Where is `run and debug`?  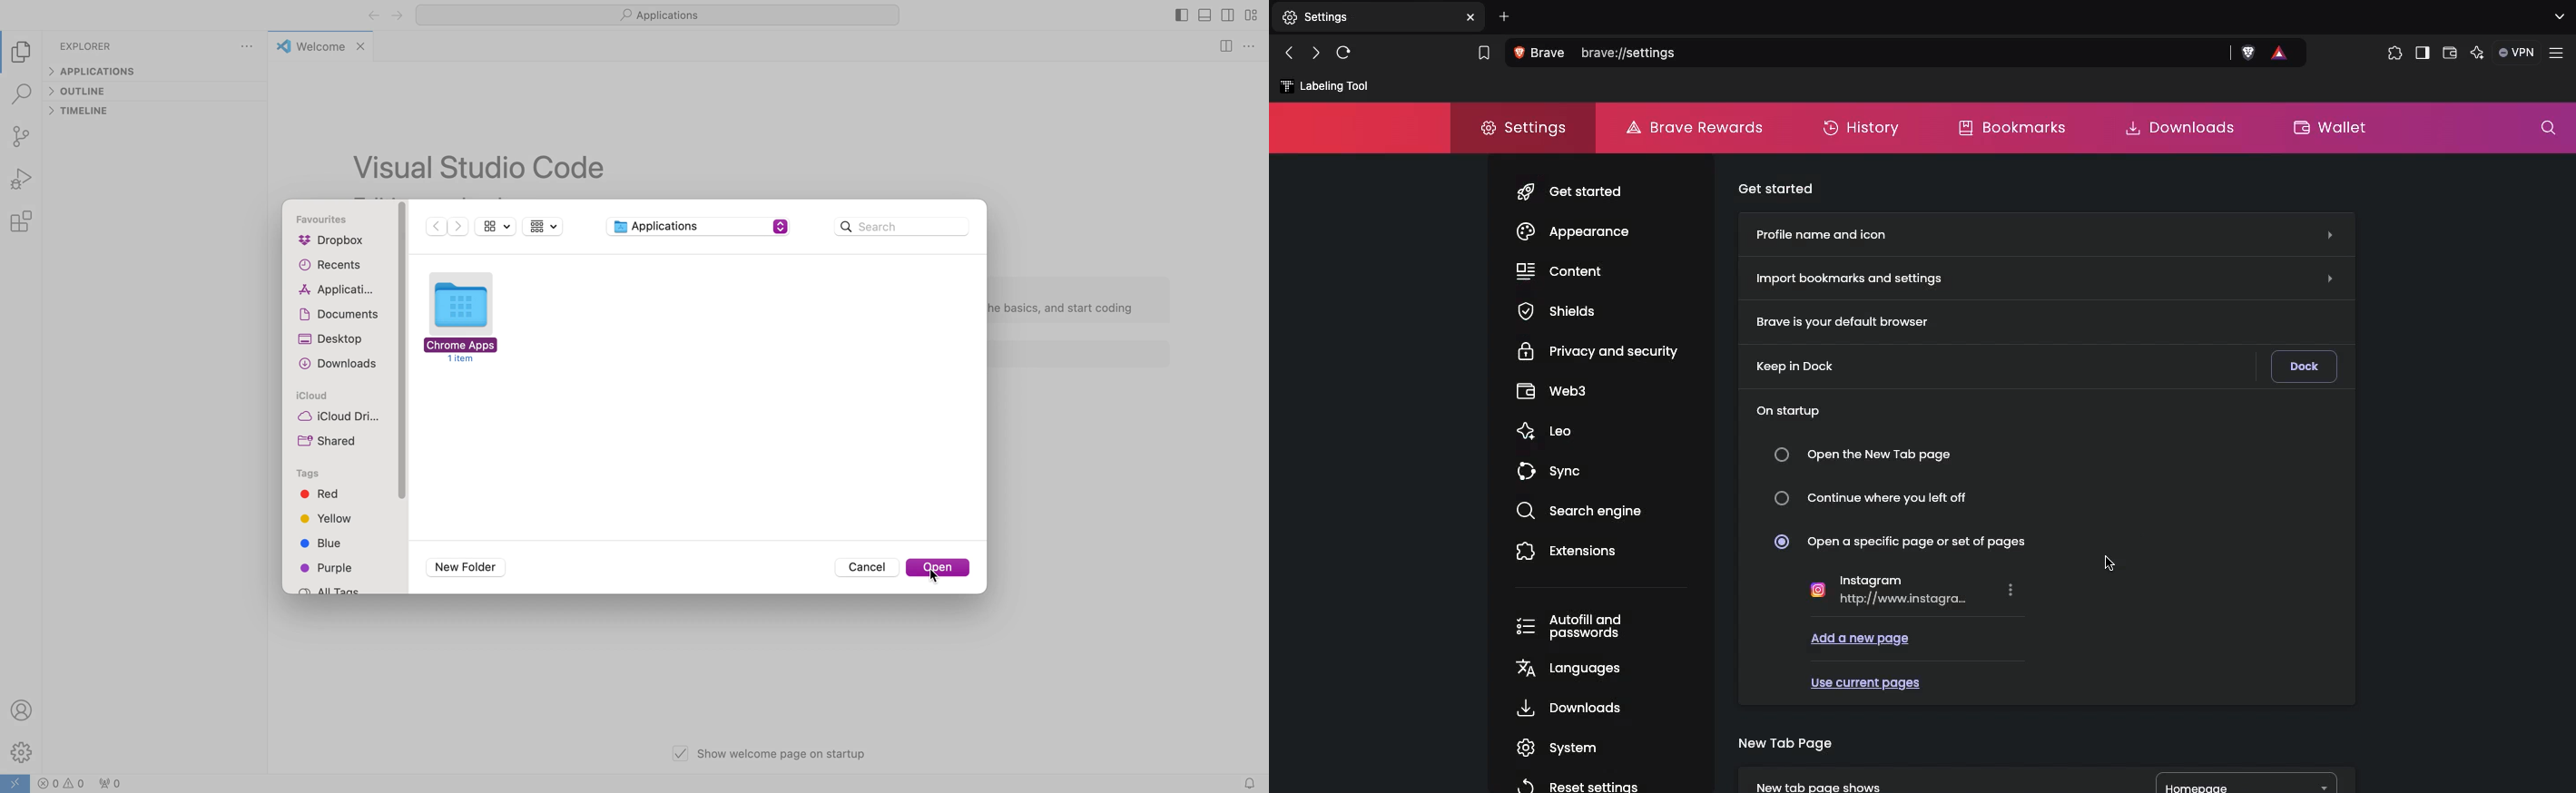 run and debug is located at coordinates (24, 180).